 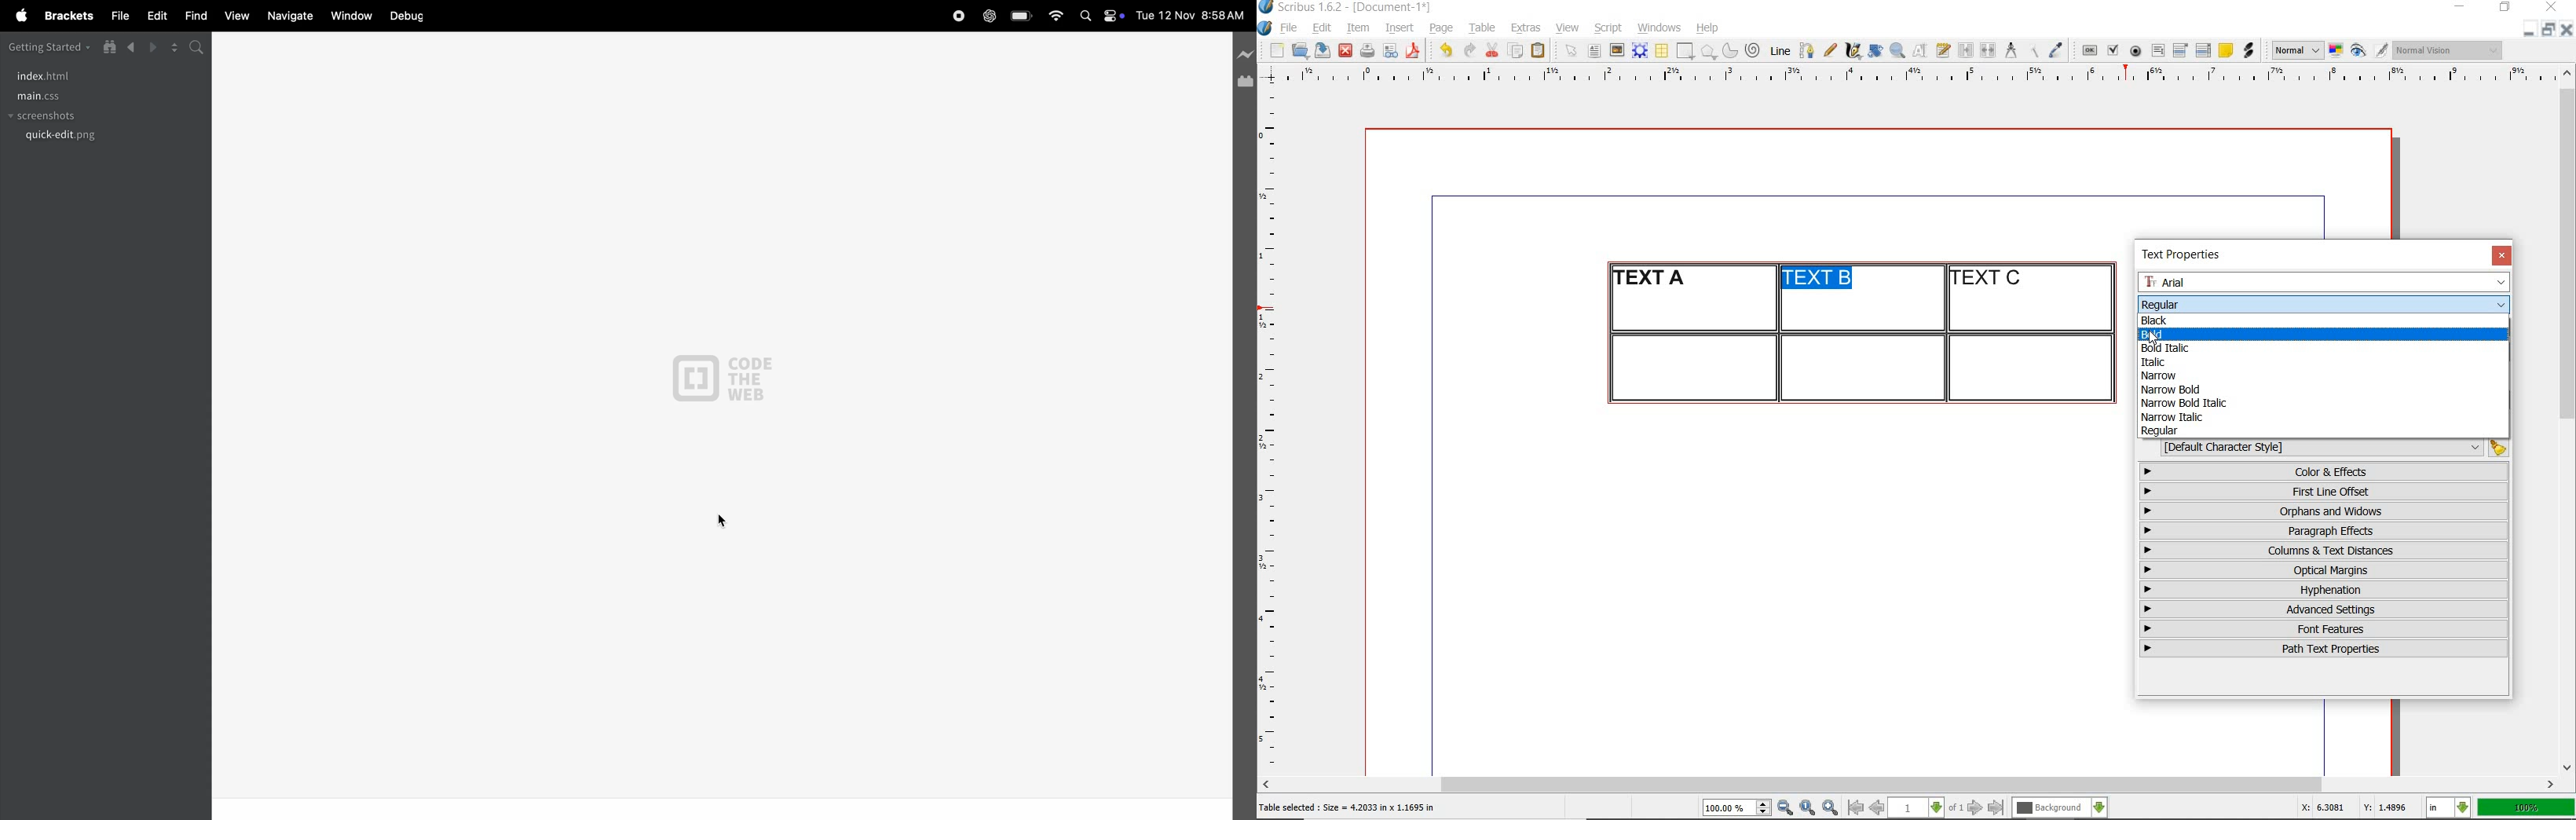 What do you see at coordinates (152, 46) in the screenshot?
I see `forward` at bounding box center [152, 46].